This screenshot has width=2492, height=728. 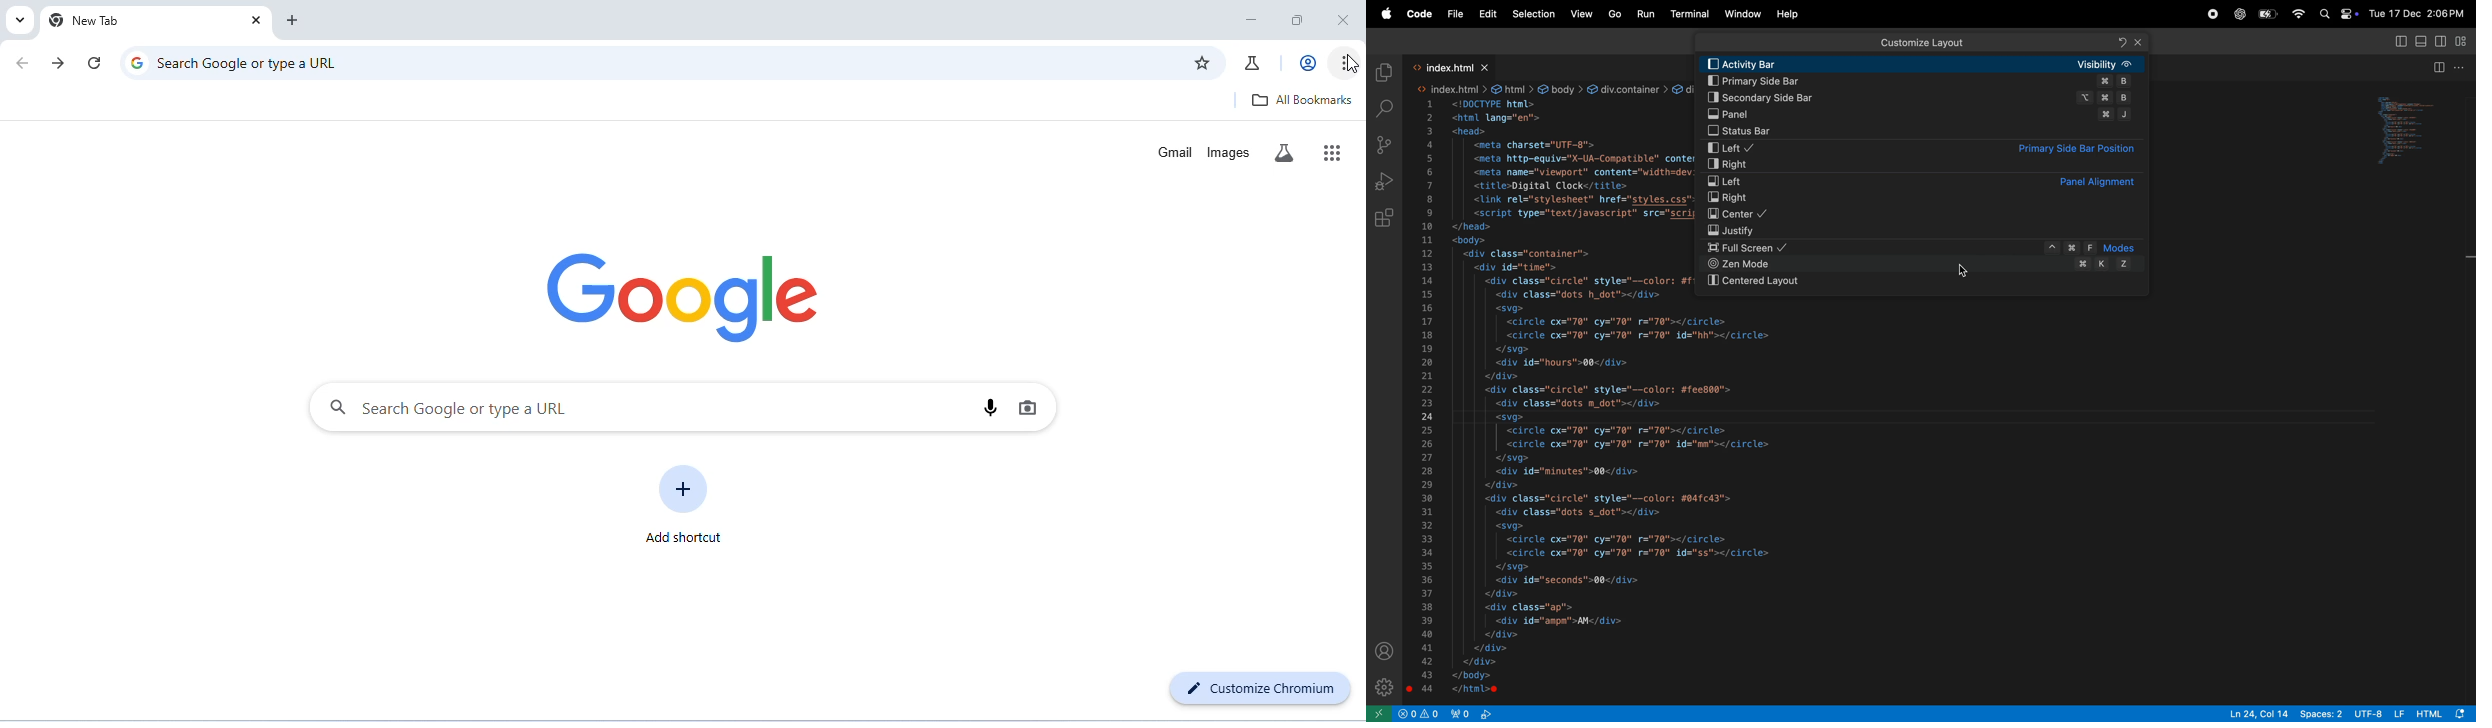 I want to click on Go, so click(x=1616, y=15).